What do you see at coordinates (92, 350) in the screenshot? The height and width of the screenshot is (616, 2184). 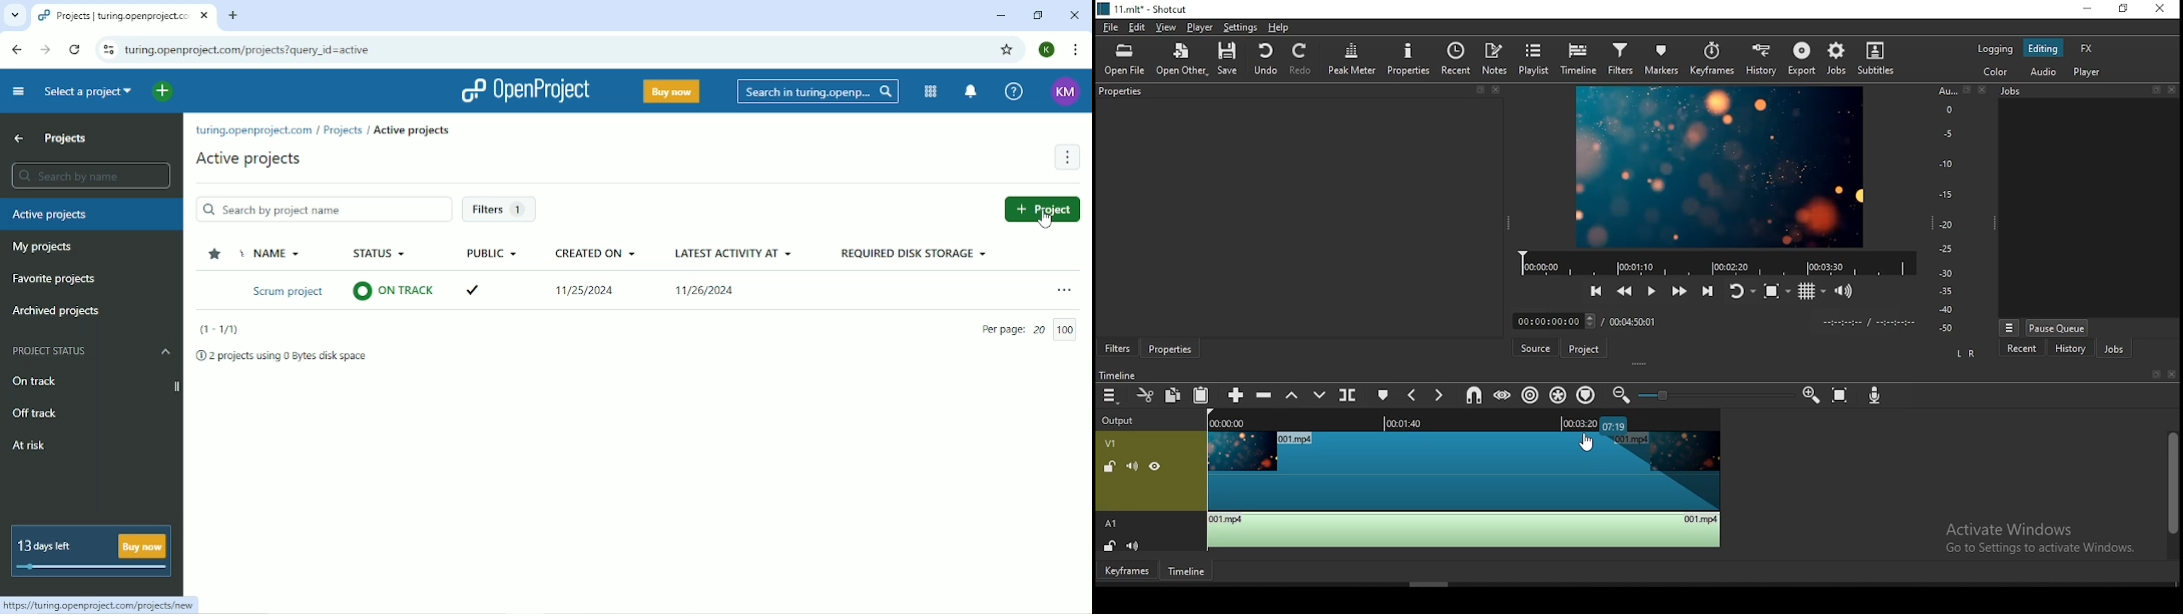 I see `Project status` at bounding box center [92, 350].